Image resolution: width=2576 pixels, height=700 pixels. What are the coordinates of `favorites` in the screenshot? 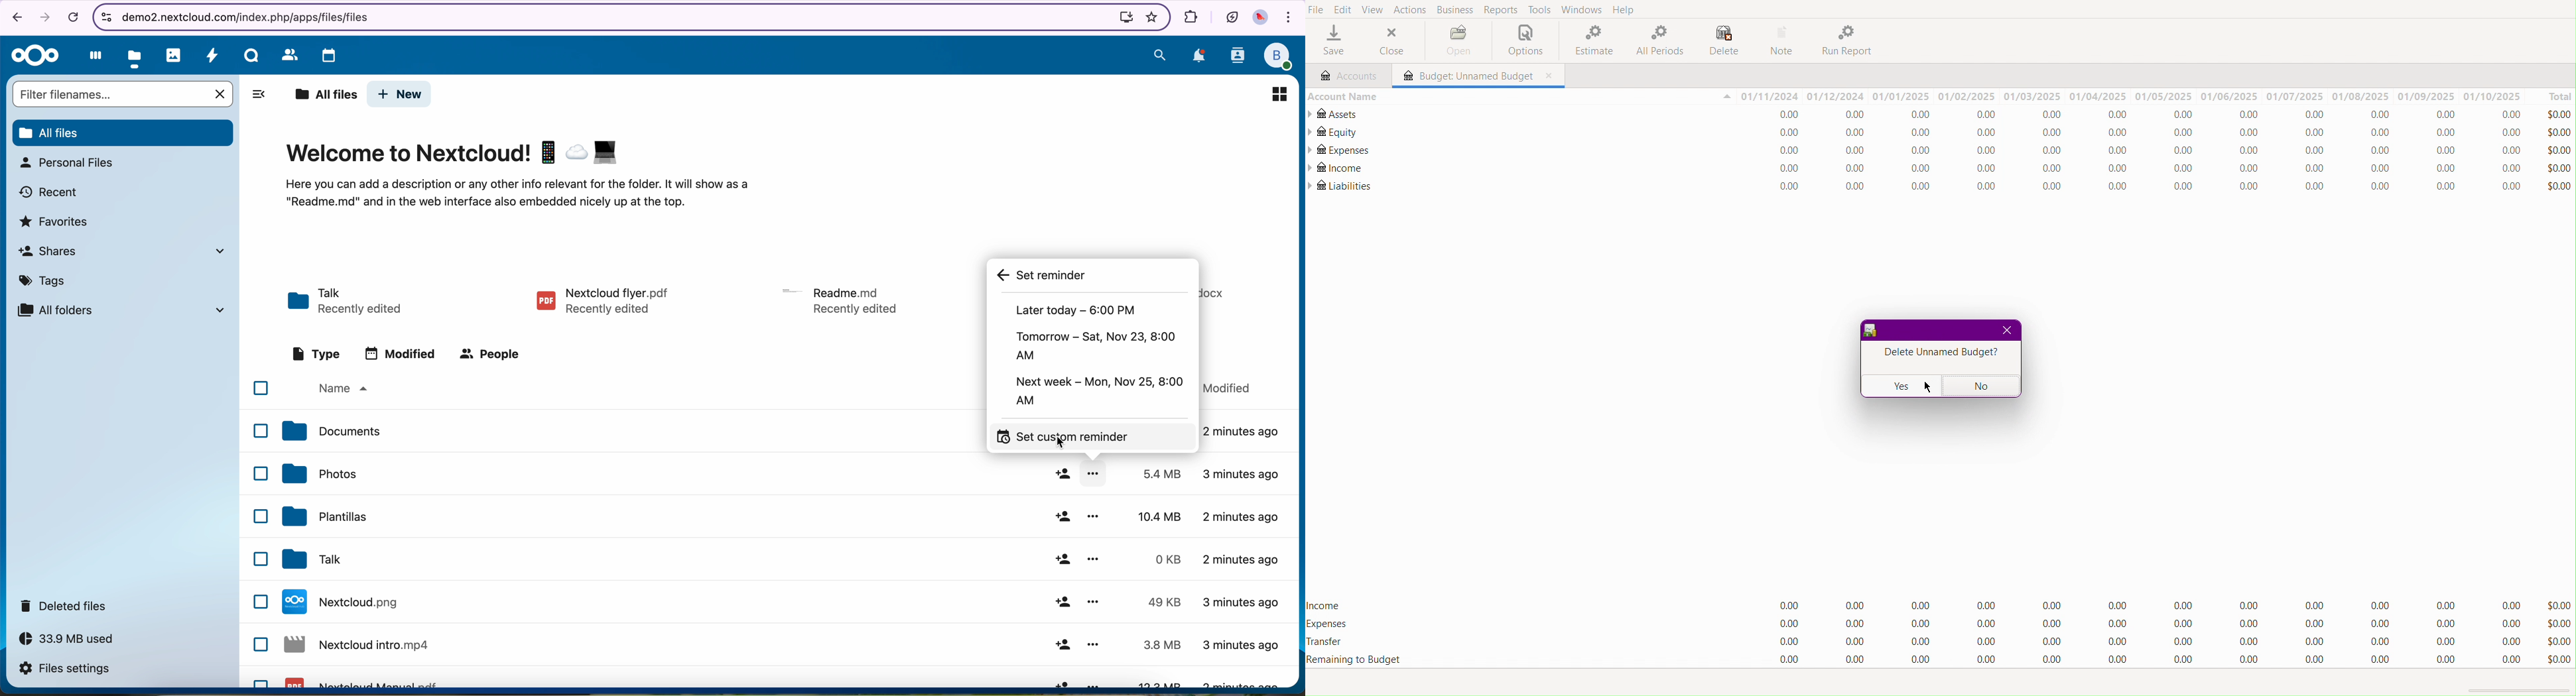 It's located at (1150, 17).